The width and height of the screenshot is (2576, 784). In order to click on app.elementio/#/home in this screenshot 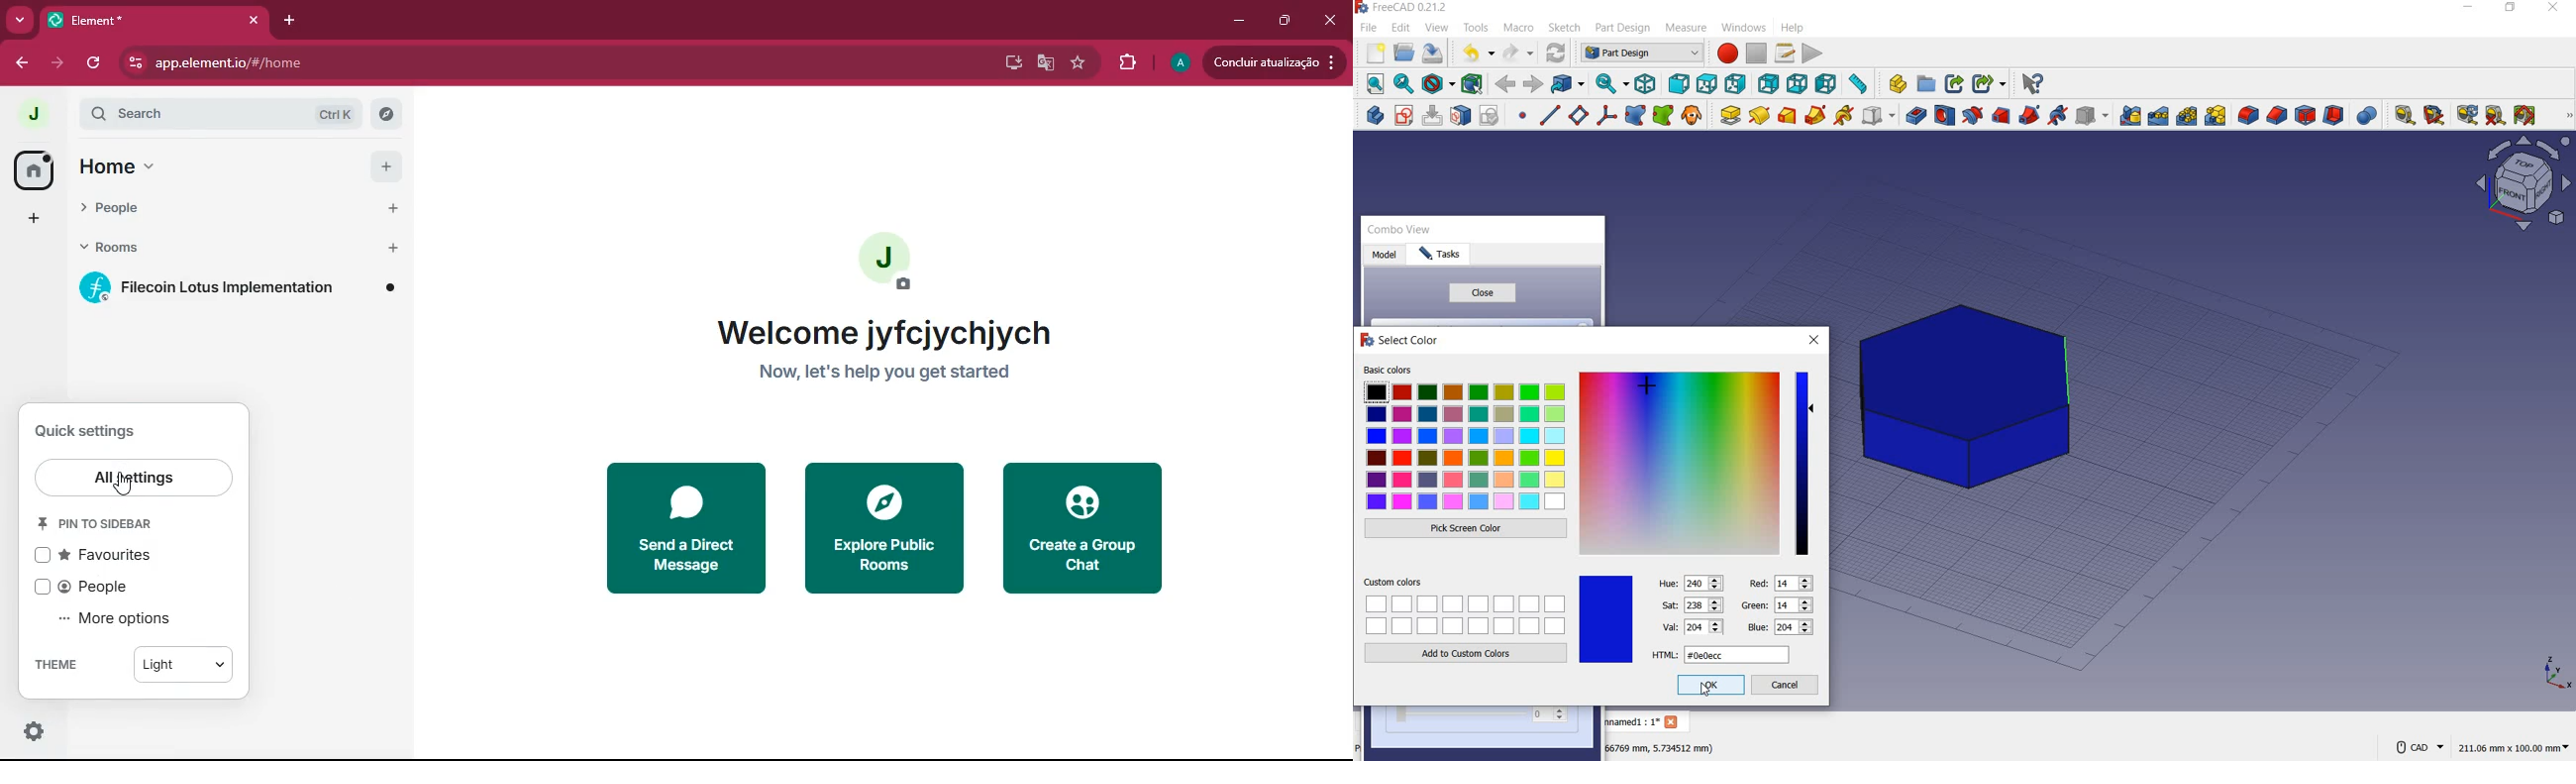, I will do `click(447, 63)`.